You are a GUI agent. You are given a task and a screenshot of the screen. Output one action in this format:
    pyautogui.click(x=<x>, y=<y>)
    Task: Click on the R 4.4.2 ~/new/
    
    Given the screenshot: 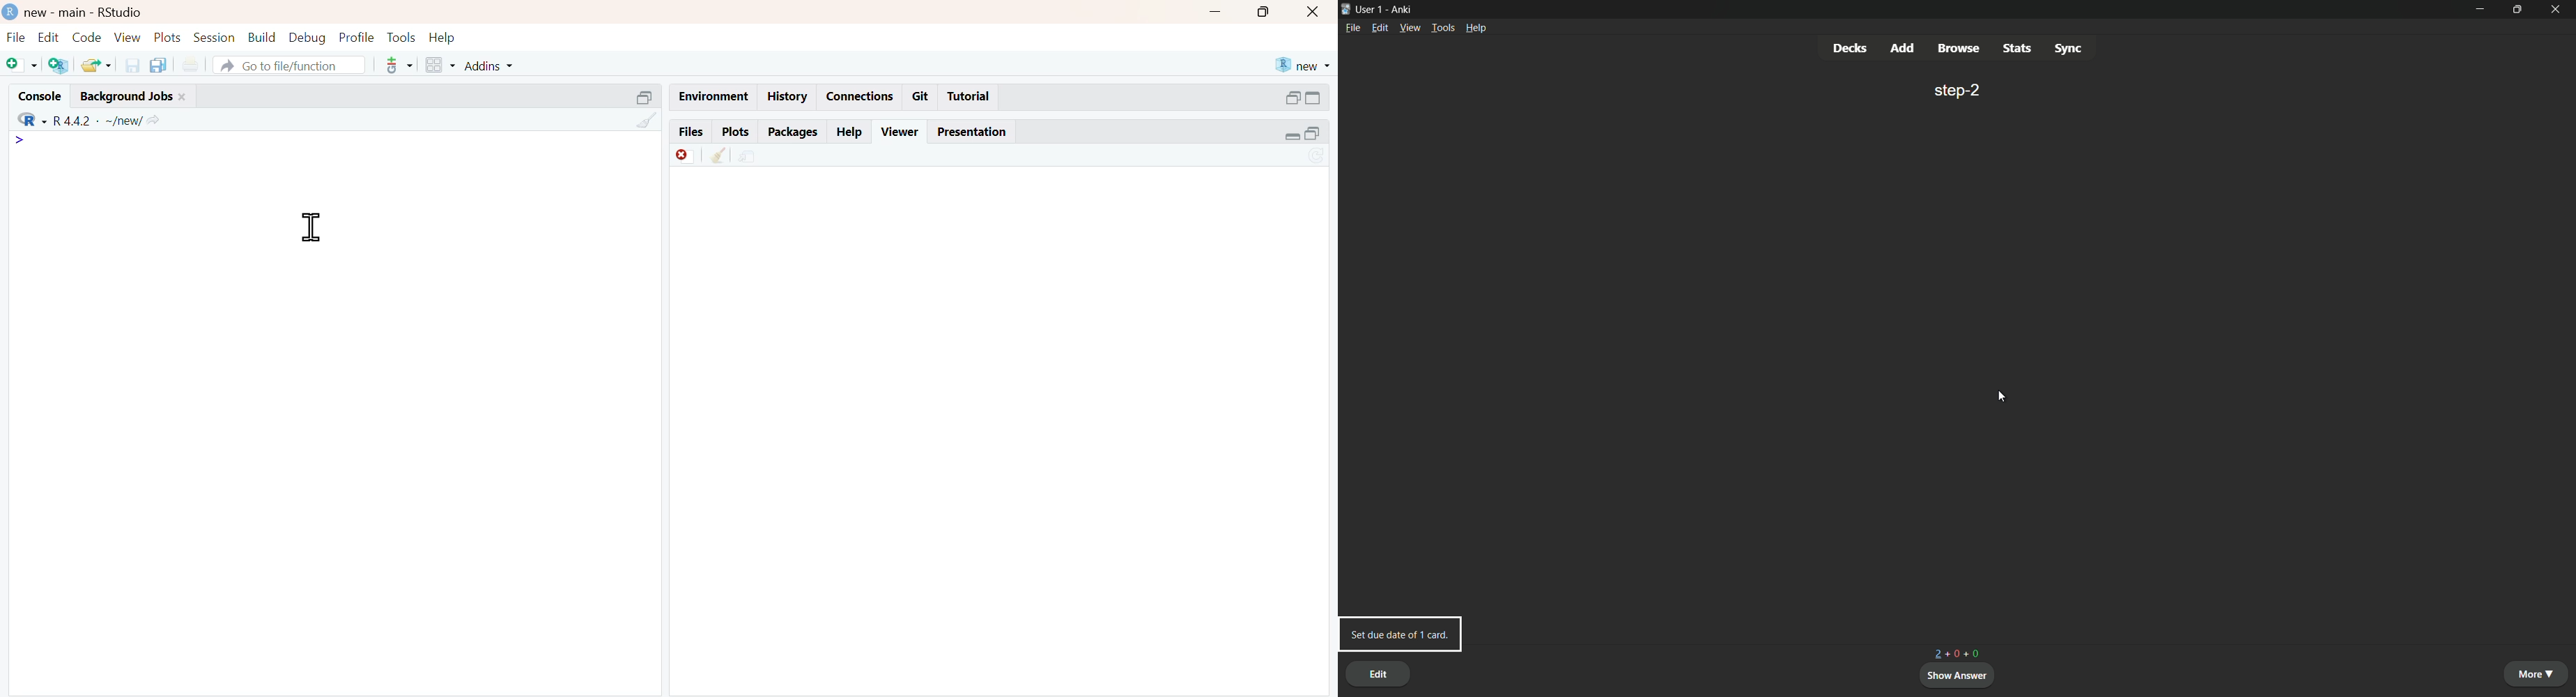 What is the action you would take?
    pyautogui.click(x=98, y=121)
    